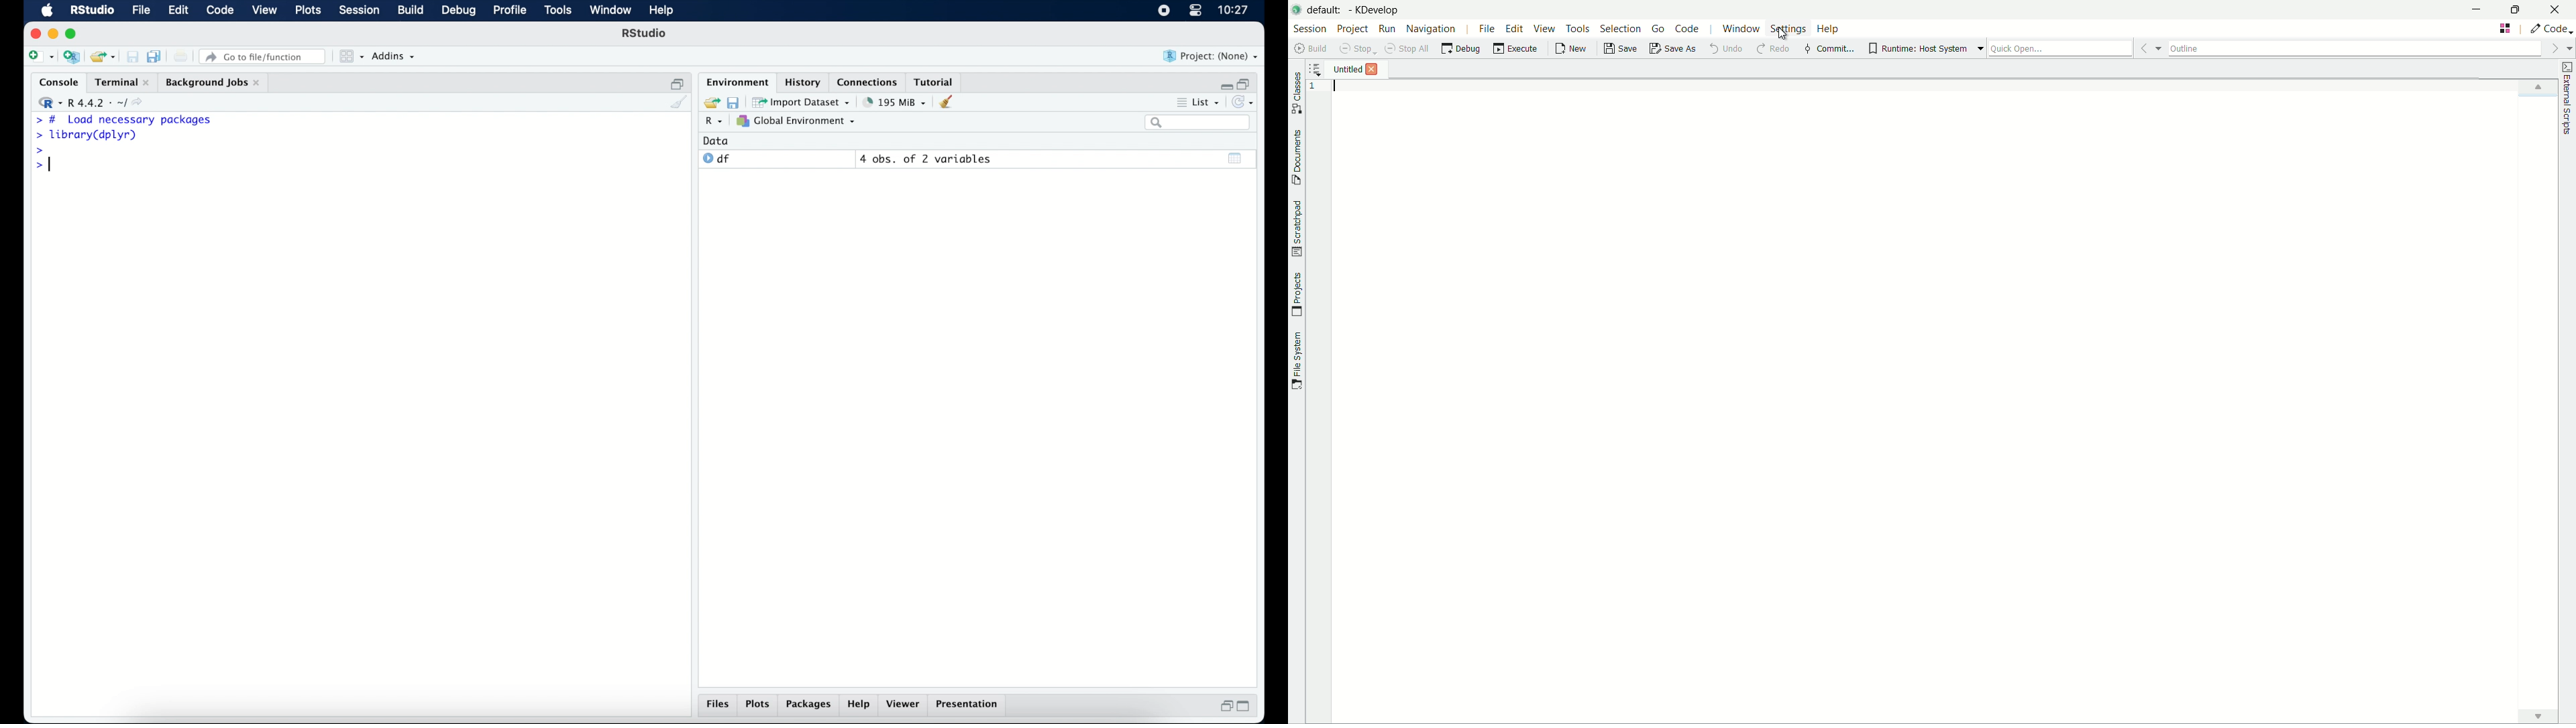 This screenshot has height=728, width=2576. What do you see at coordinates (1724, 48) in the screenshot?
I see `undo` at bounding box center [1724, 48].